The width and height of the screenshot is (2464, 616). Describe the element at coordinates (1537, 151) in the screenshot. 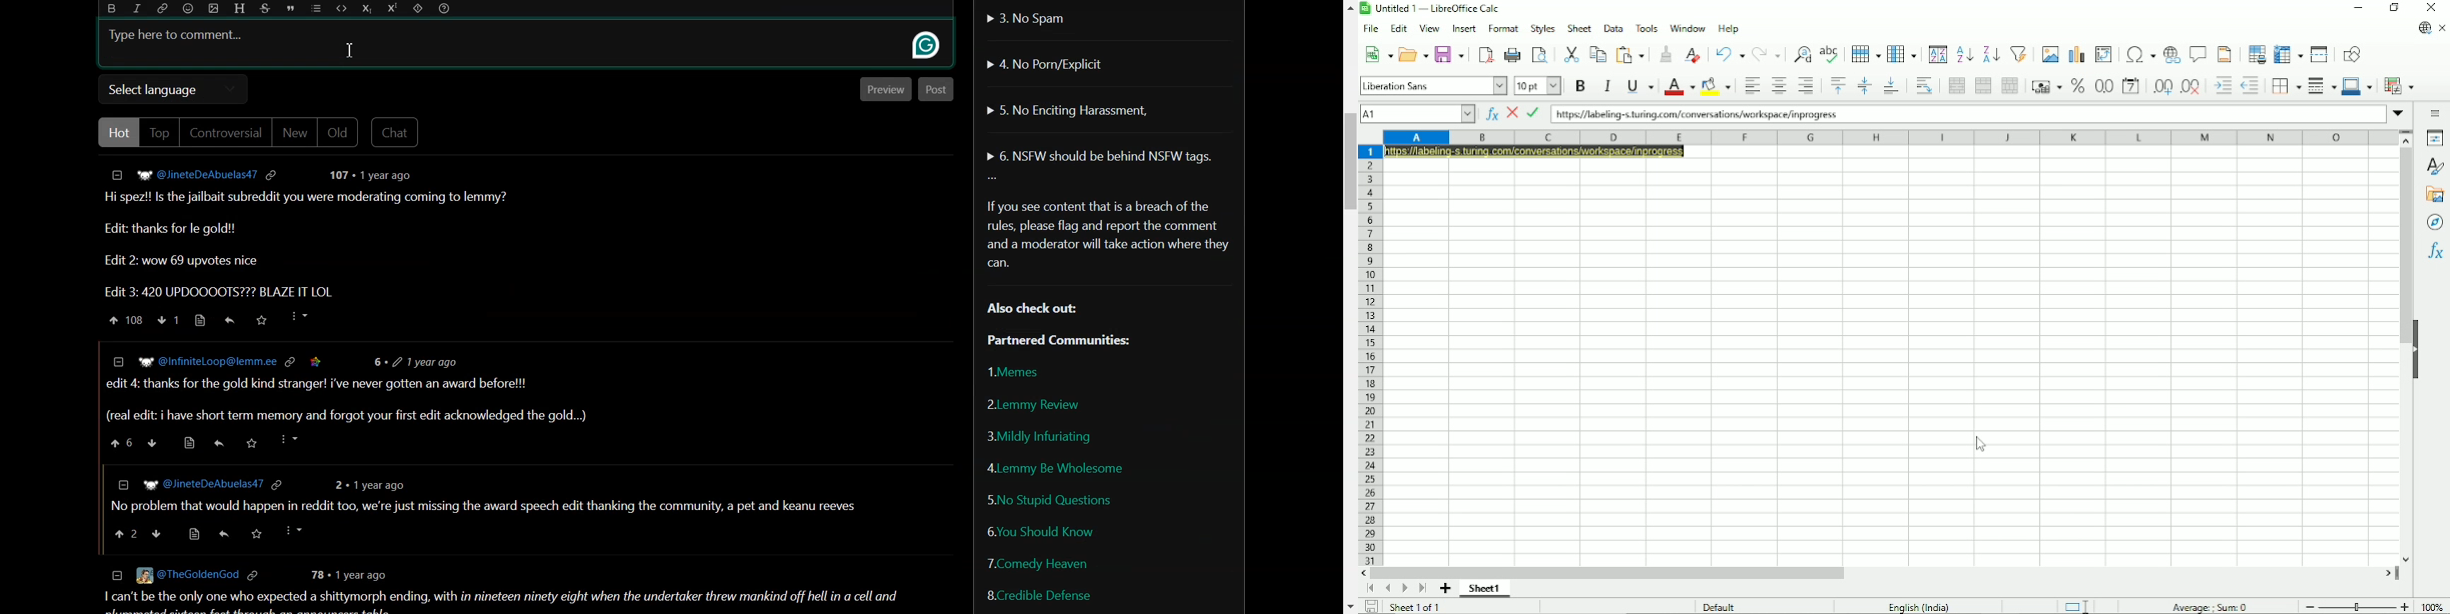

I see `https://labeling-s.turing.com/conversations/workspace/inprogress` at that location.